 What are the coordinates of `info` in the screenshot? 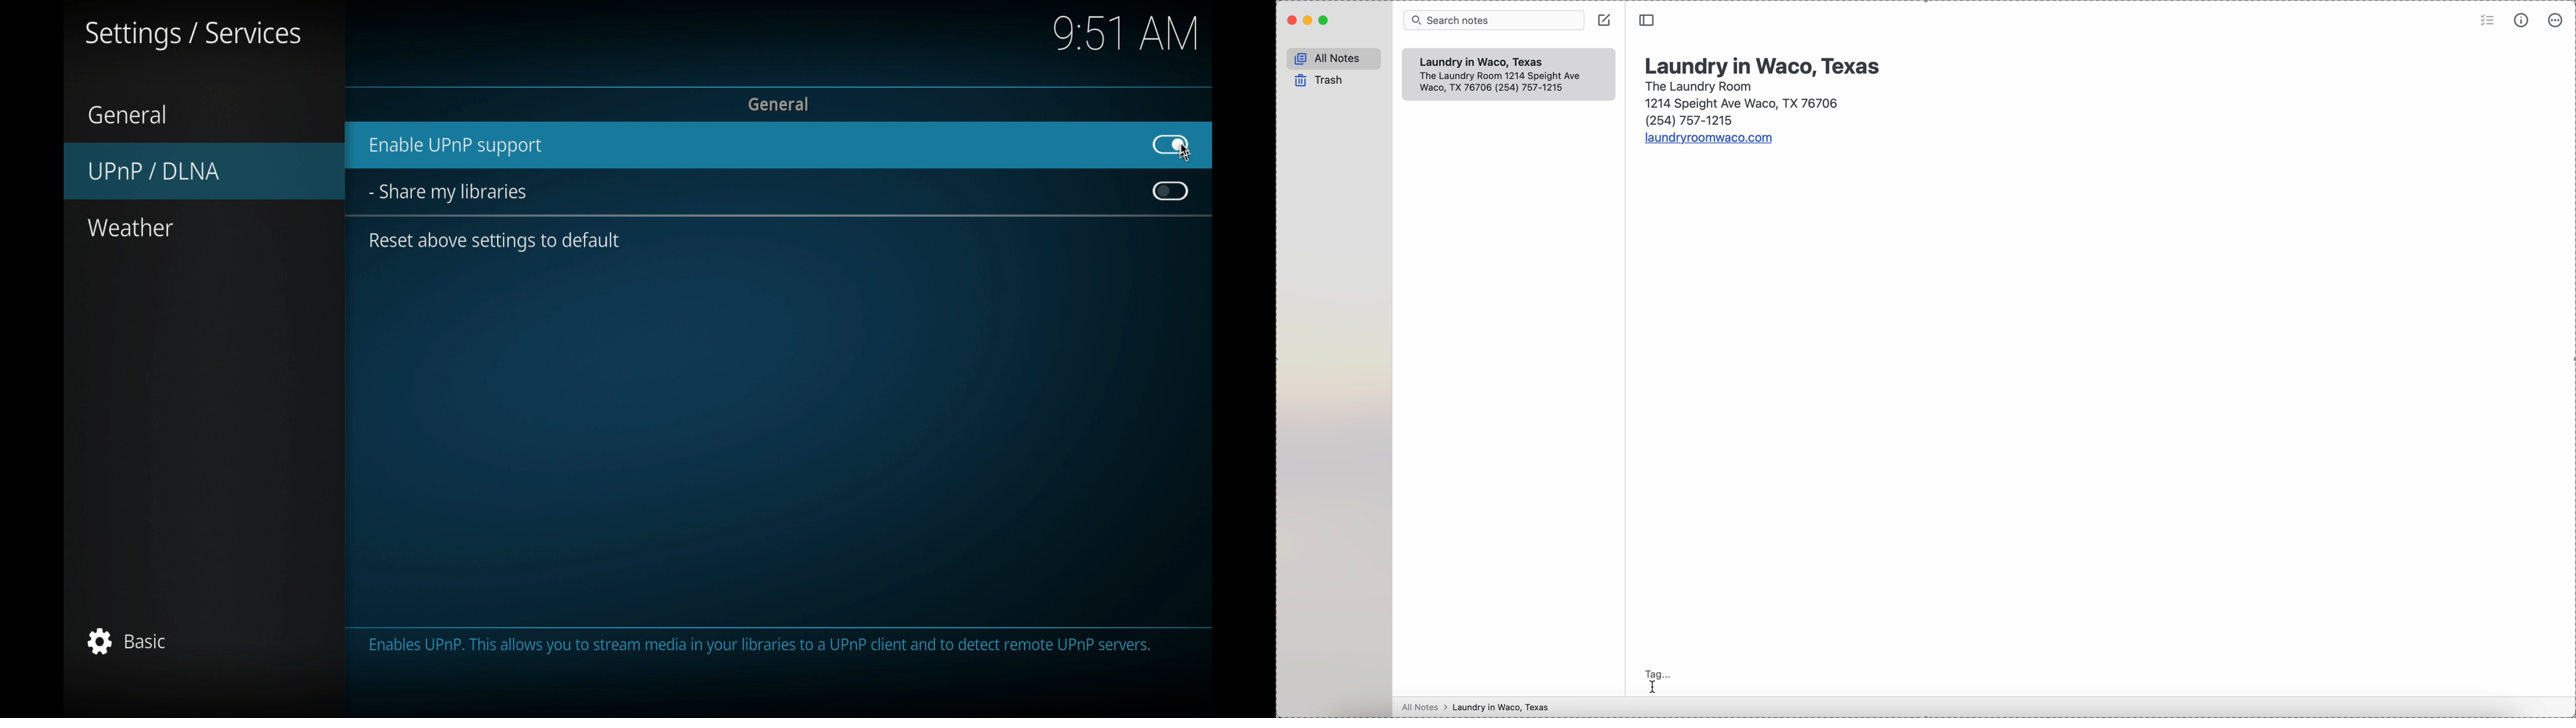 It's located at (775, 656).